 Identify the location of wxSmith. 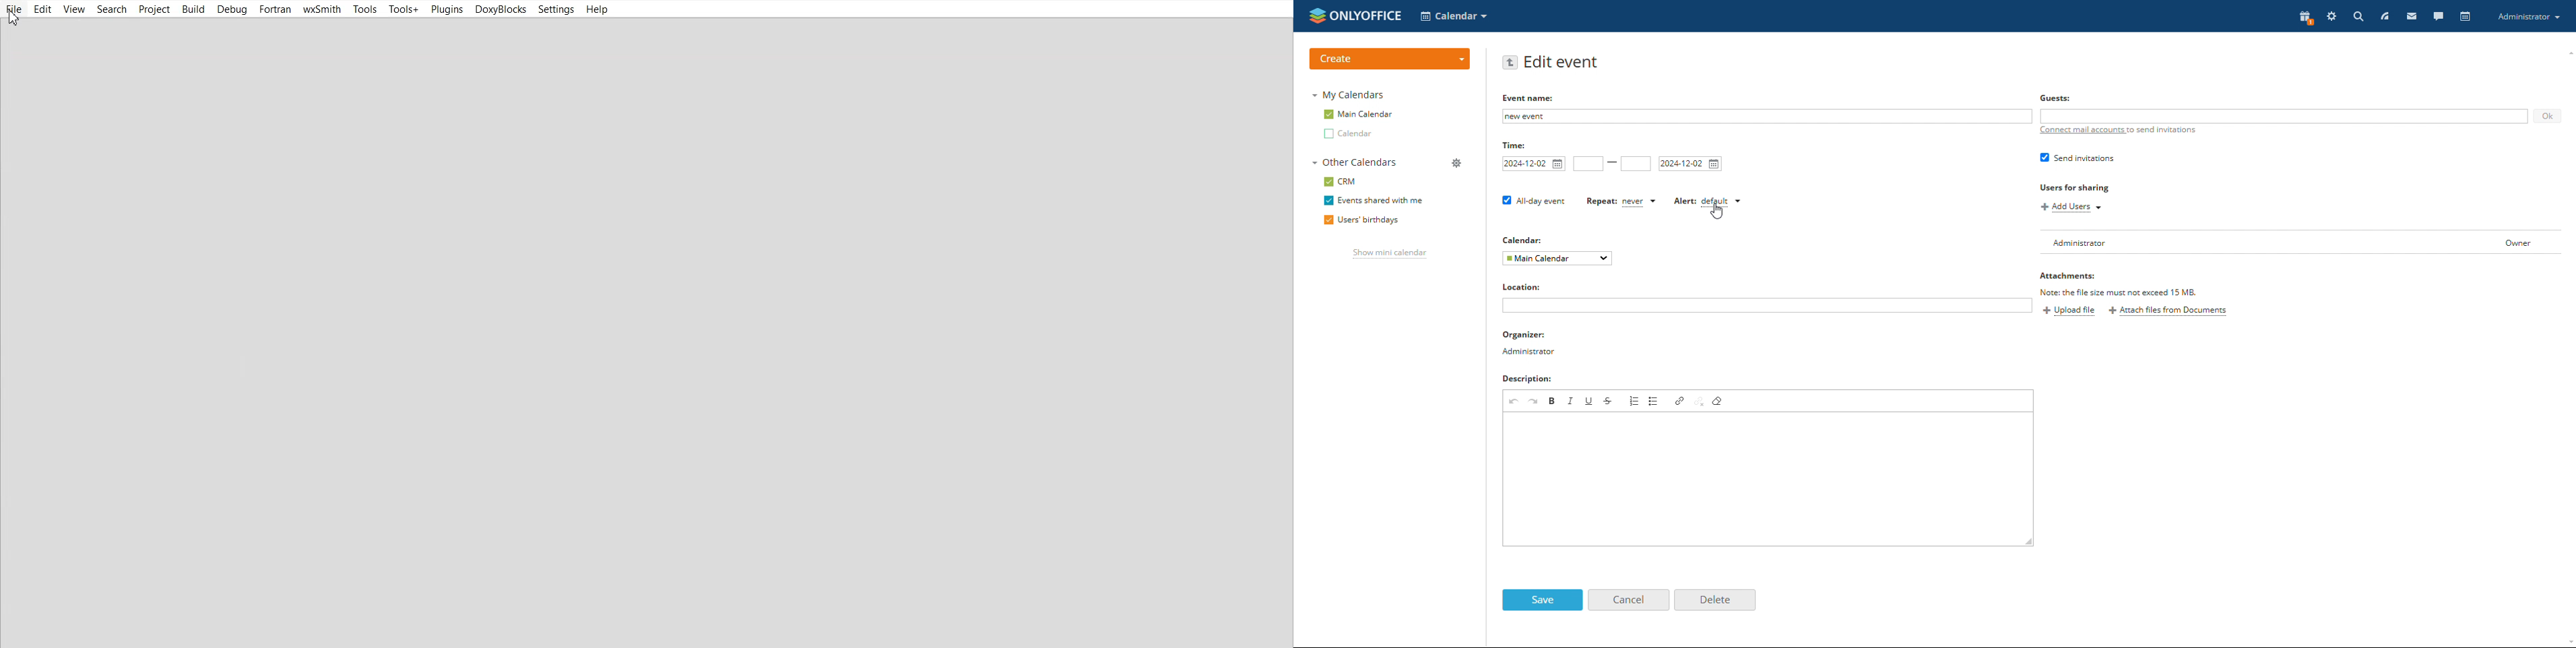
(321, 9).